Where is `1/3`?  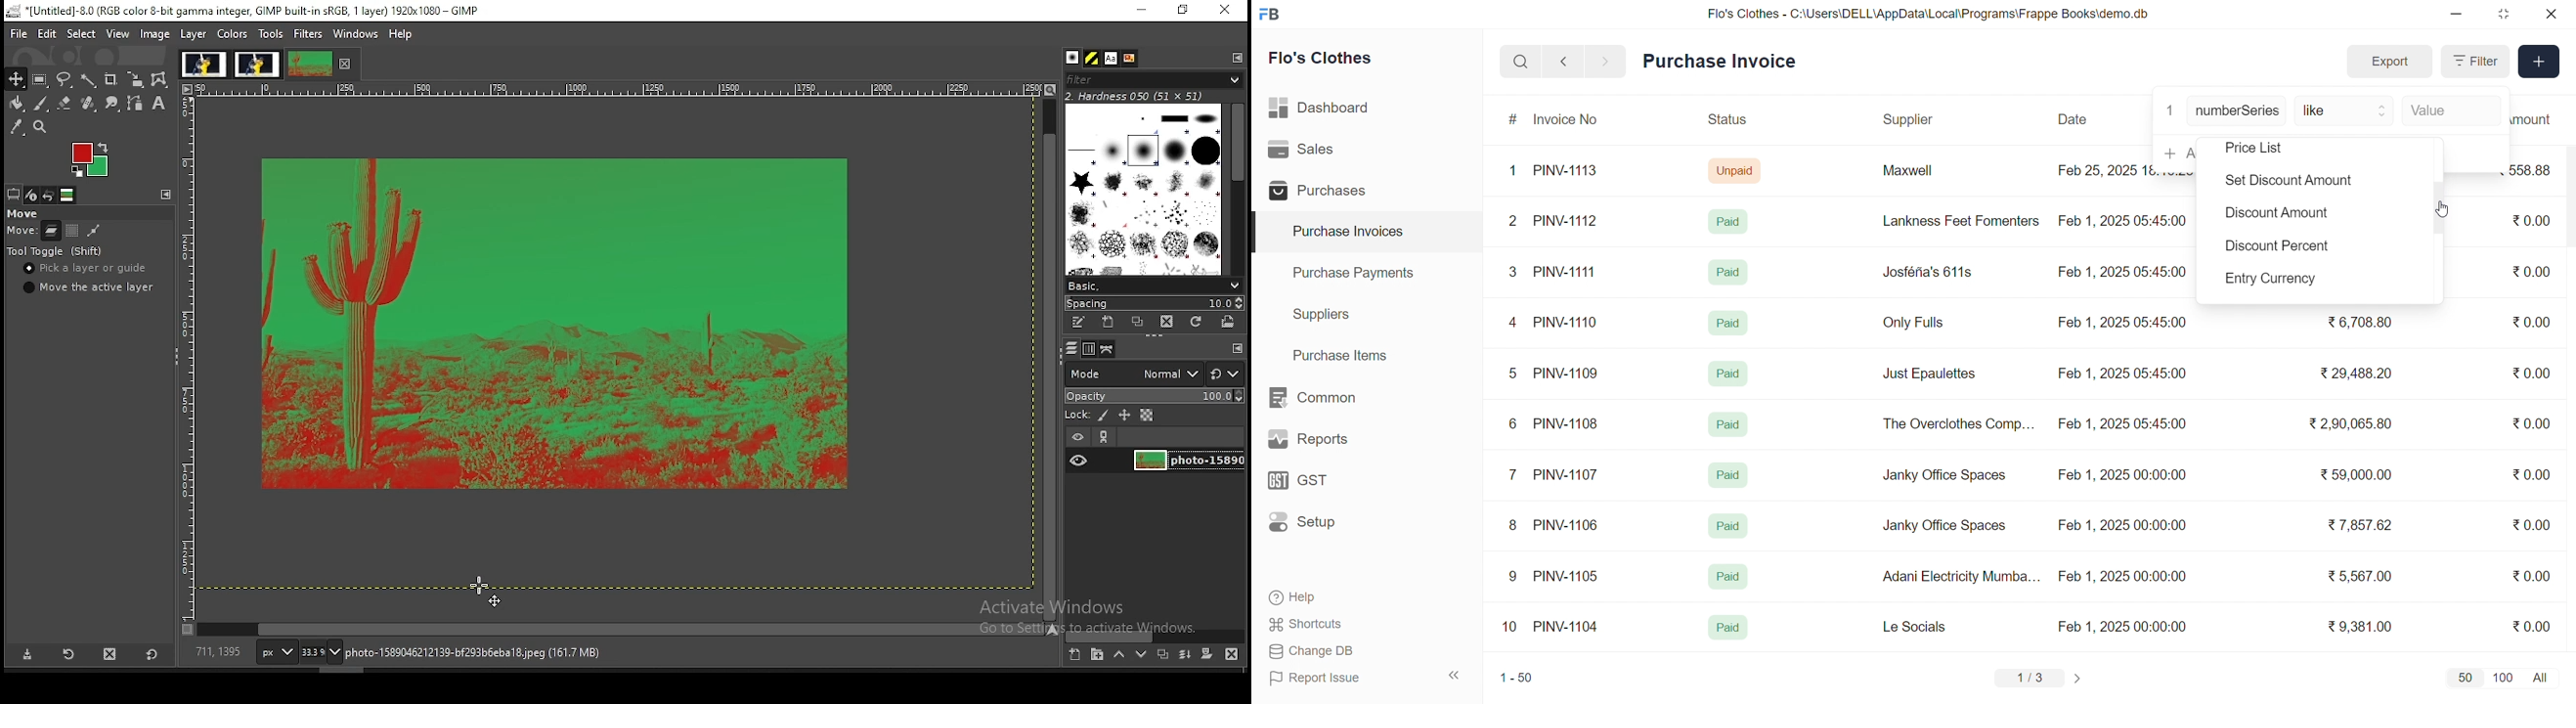 1/3 is located at coordinates (2030, 679).